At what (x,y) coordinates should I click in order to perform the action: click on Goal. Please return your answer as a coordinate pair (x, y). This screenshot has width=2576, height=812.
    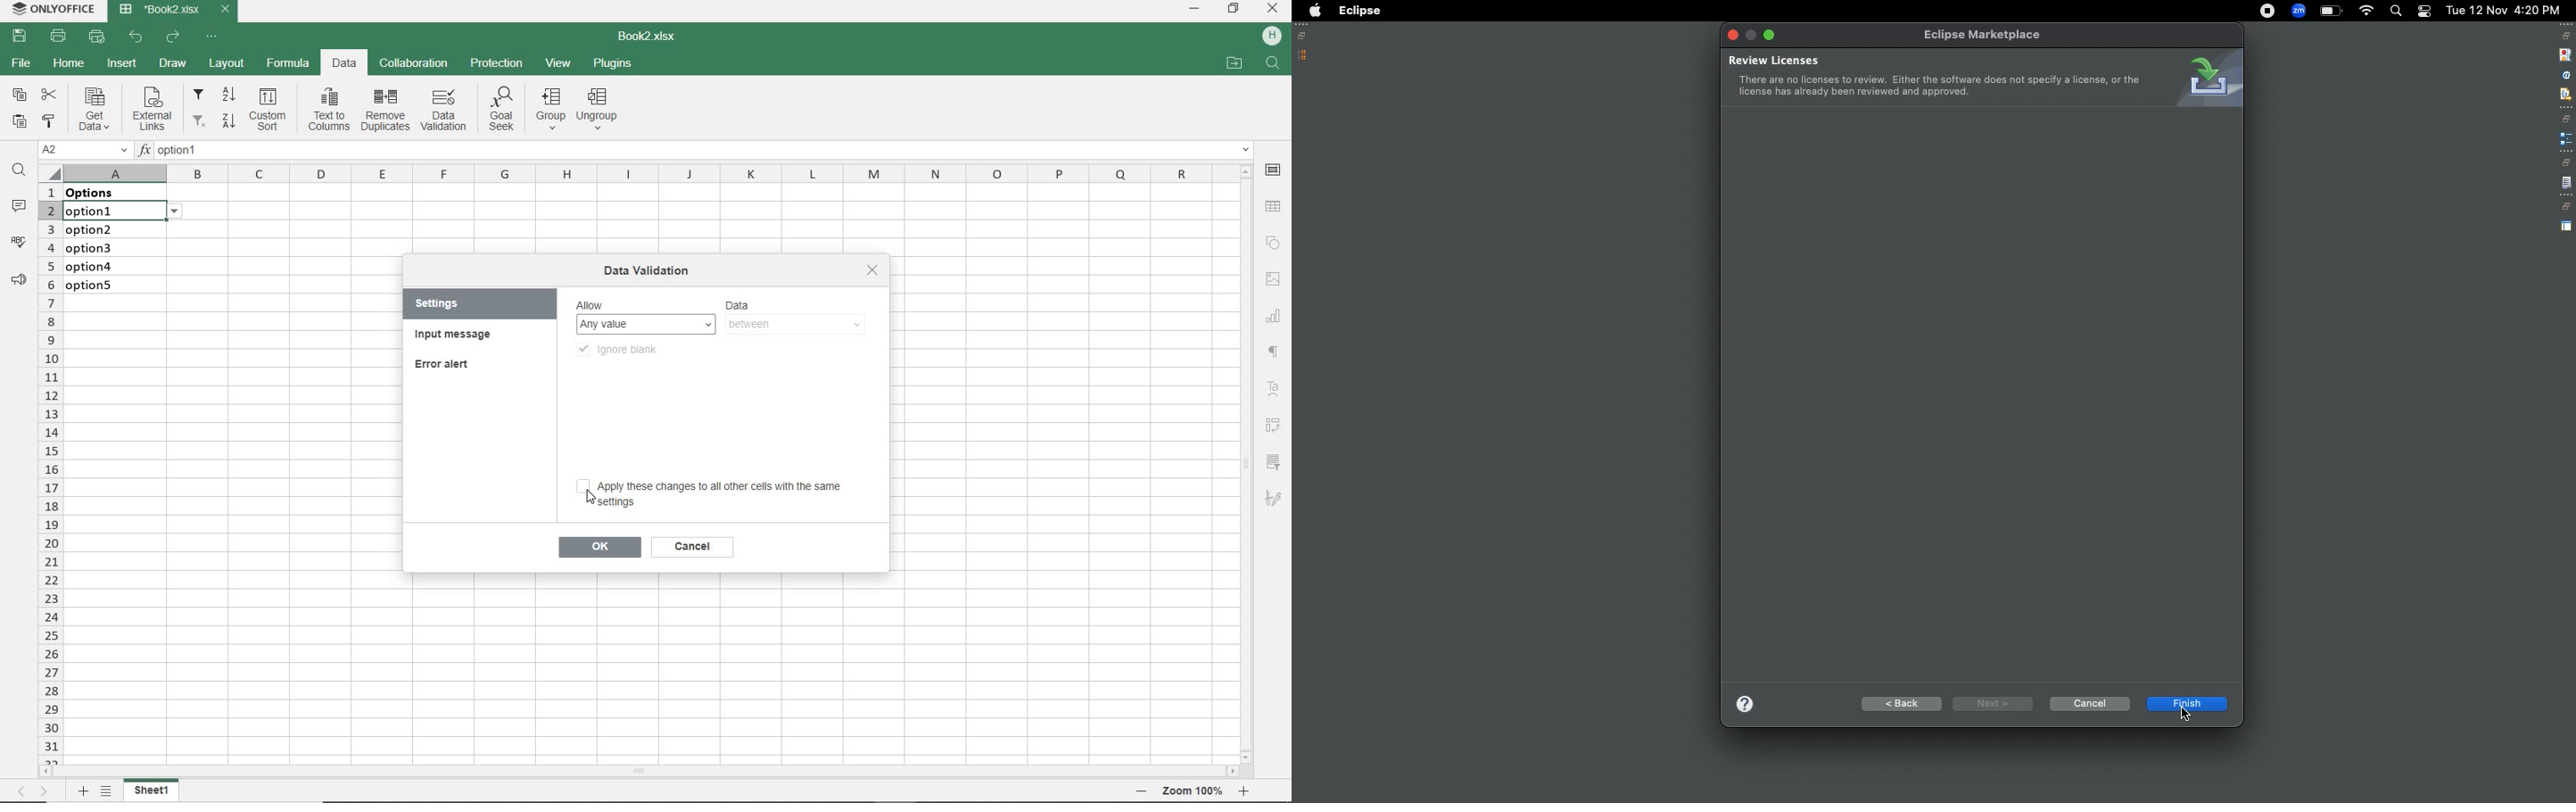
    Looking at the image, I should click on (499, 112).